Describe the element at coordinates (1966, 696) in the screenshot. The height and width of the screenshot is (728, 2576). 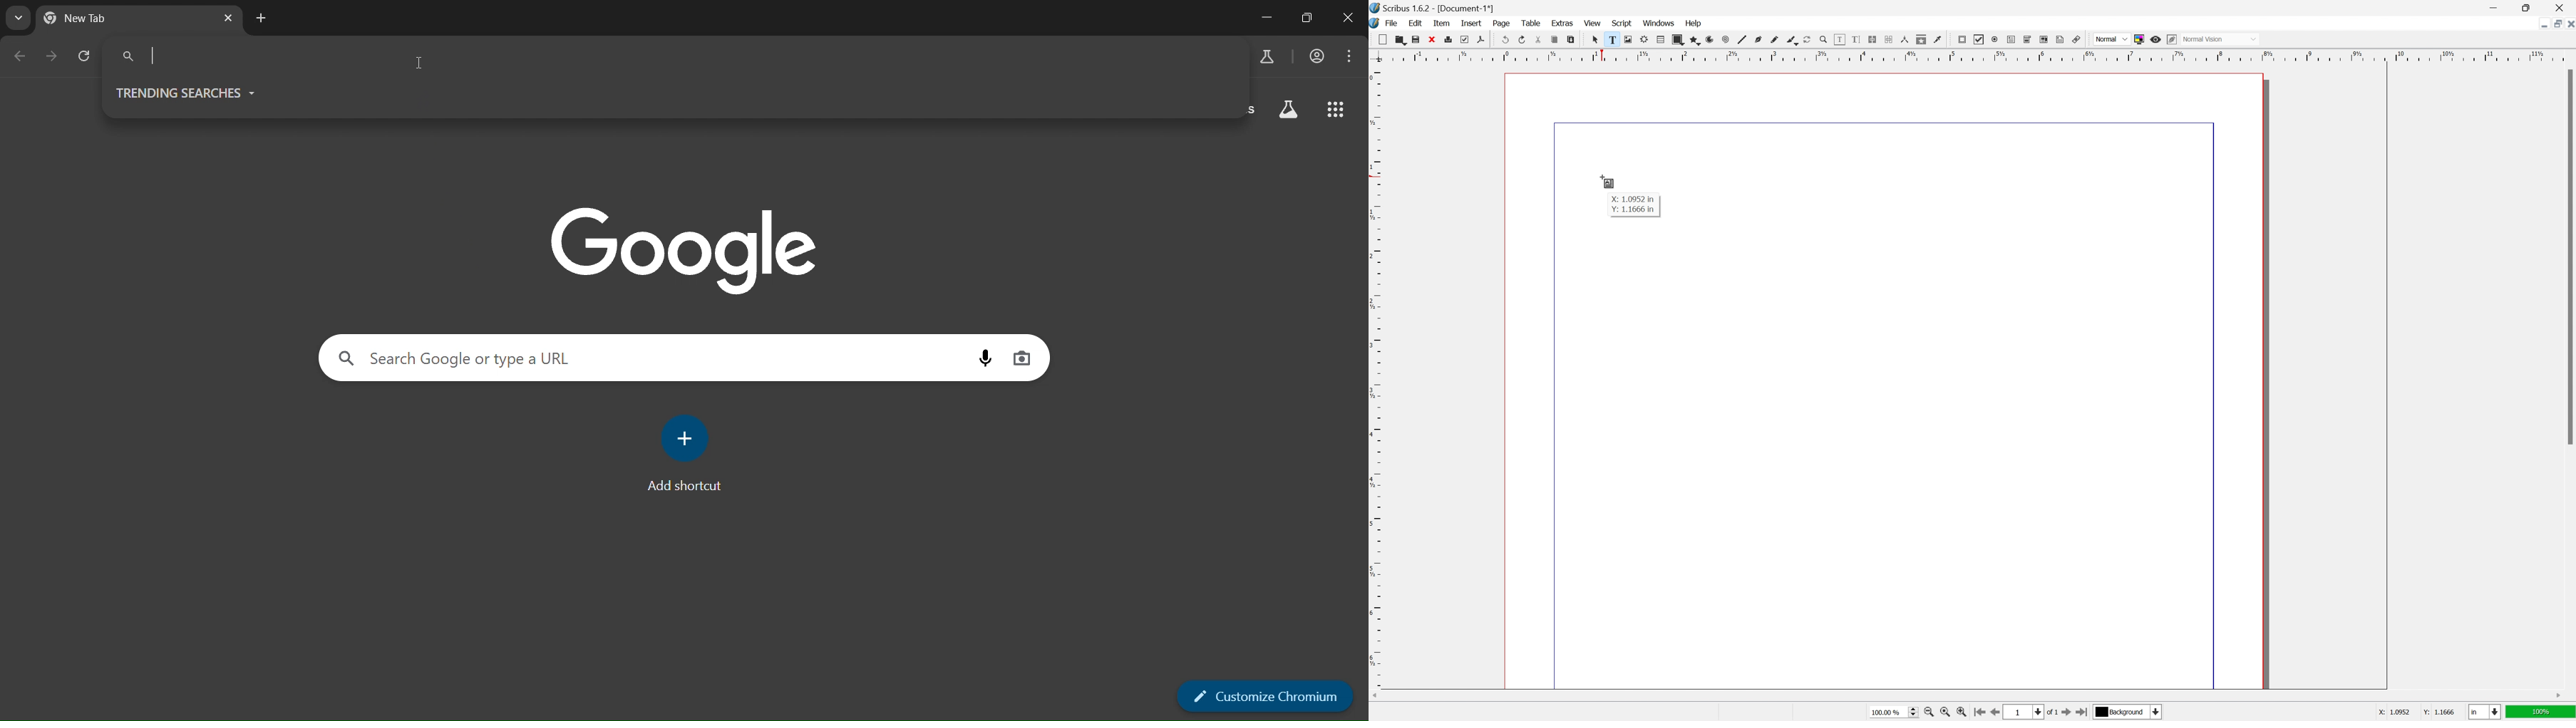
I see `scroll bar` at that location.